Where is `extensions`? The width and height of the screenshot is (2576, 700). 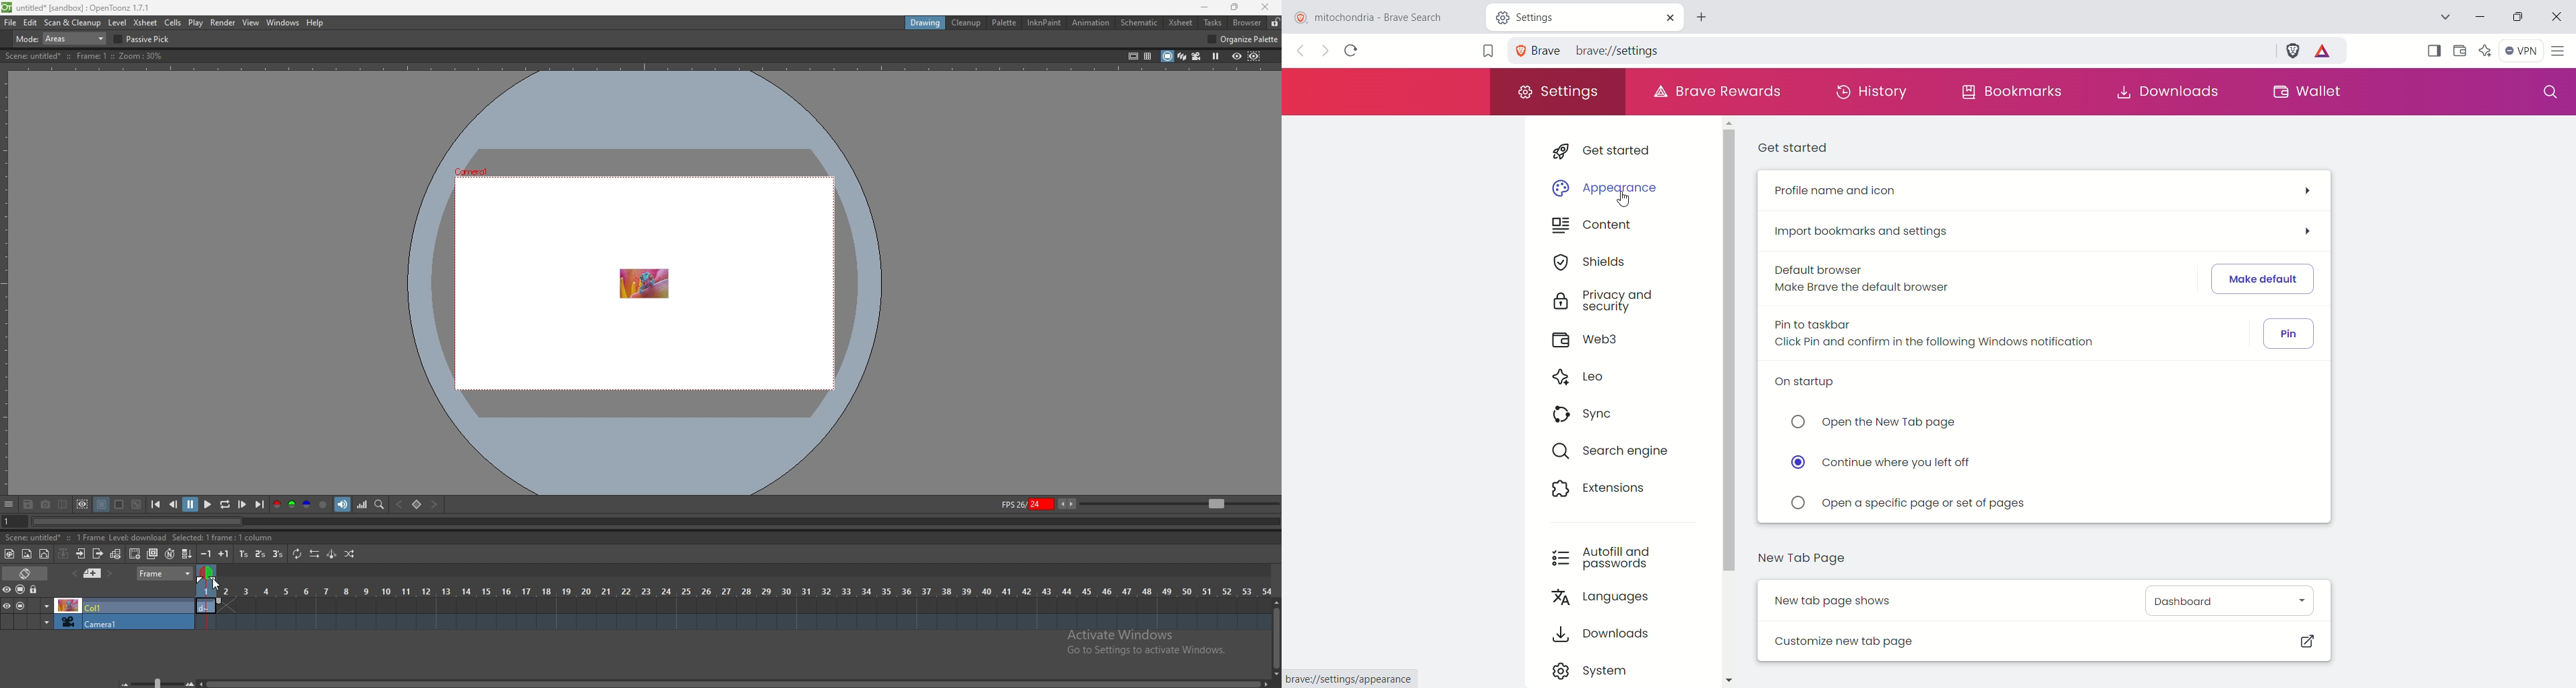 extensions is located at coordinates (1598, 488).